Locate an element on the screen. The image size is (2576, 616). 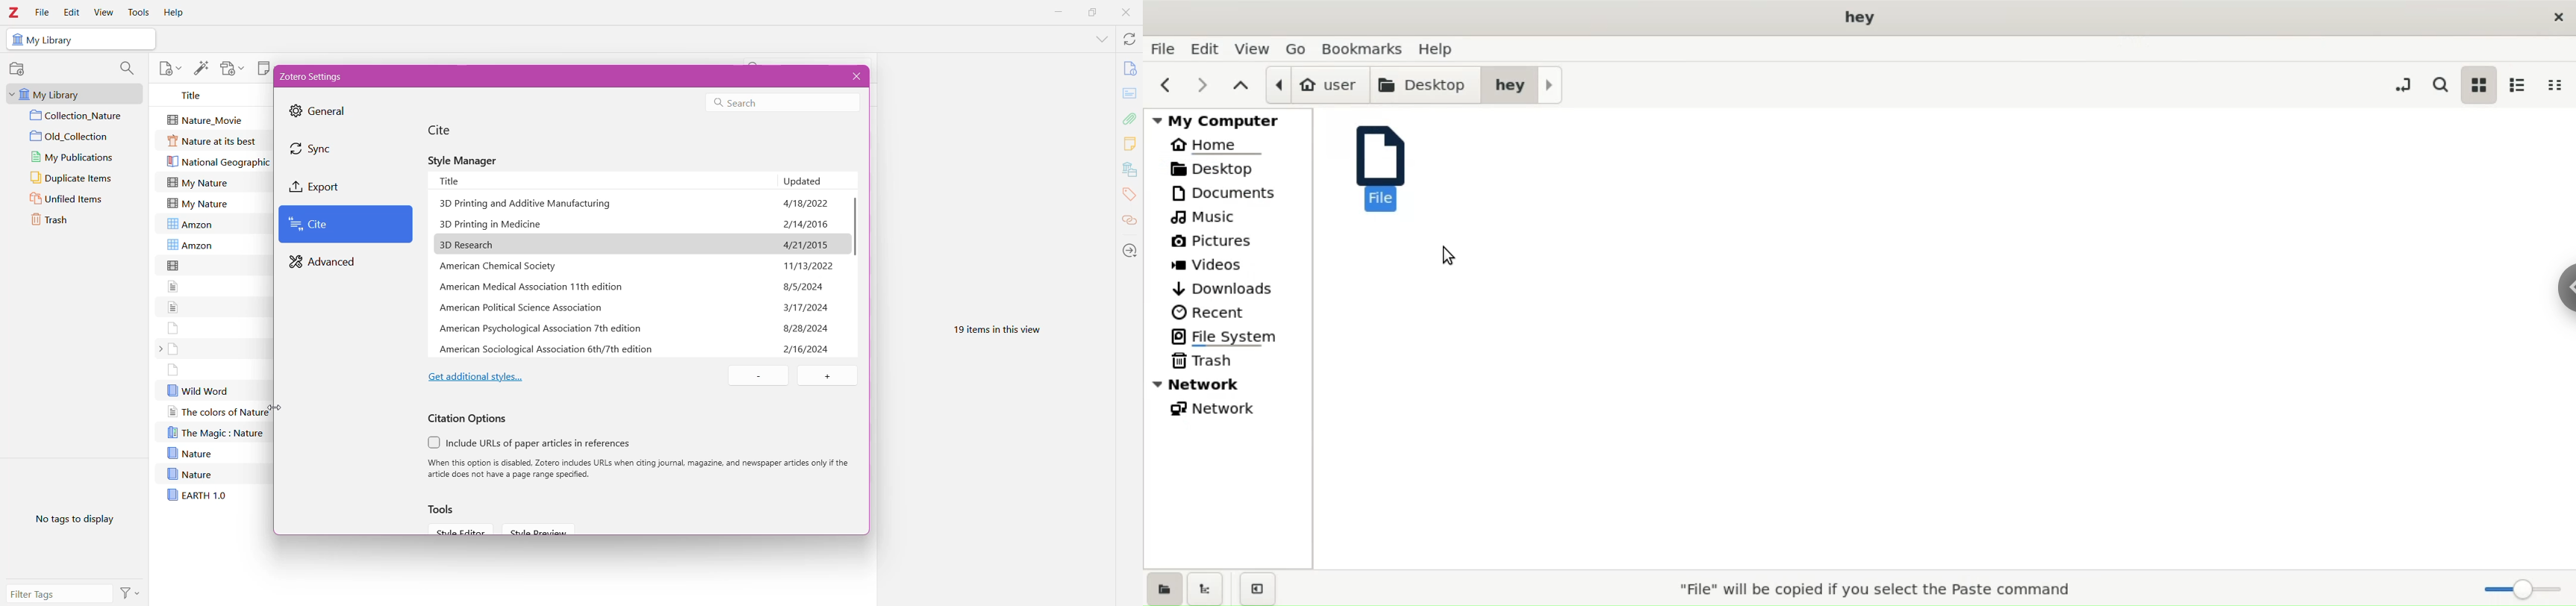
Notes is located at coordinates (1131, 145).